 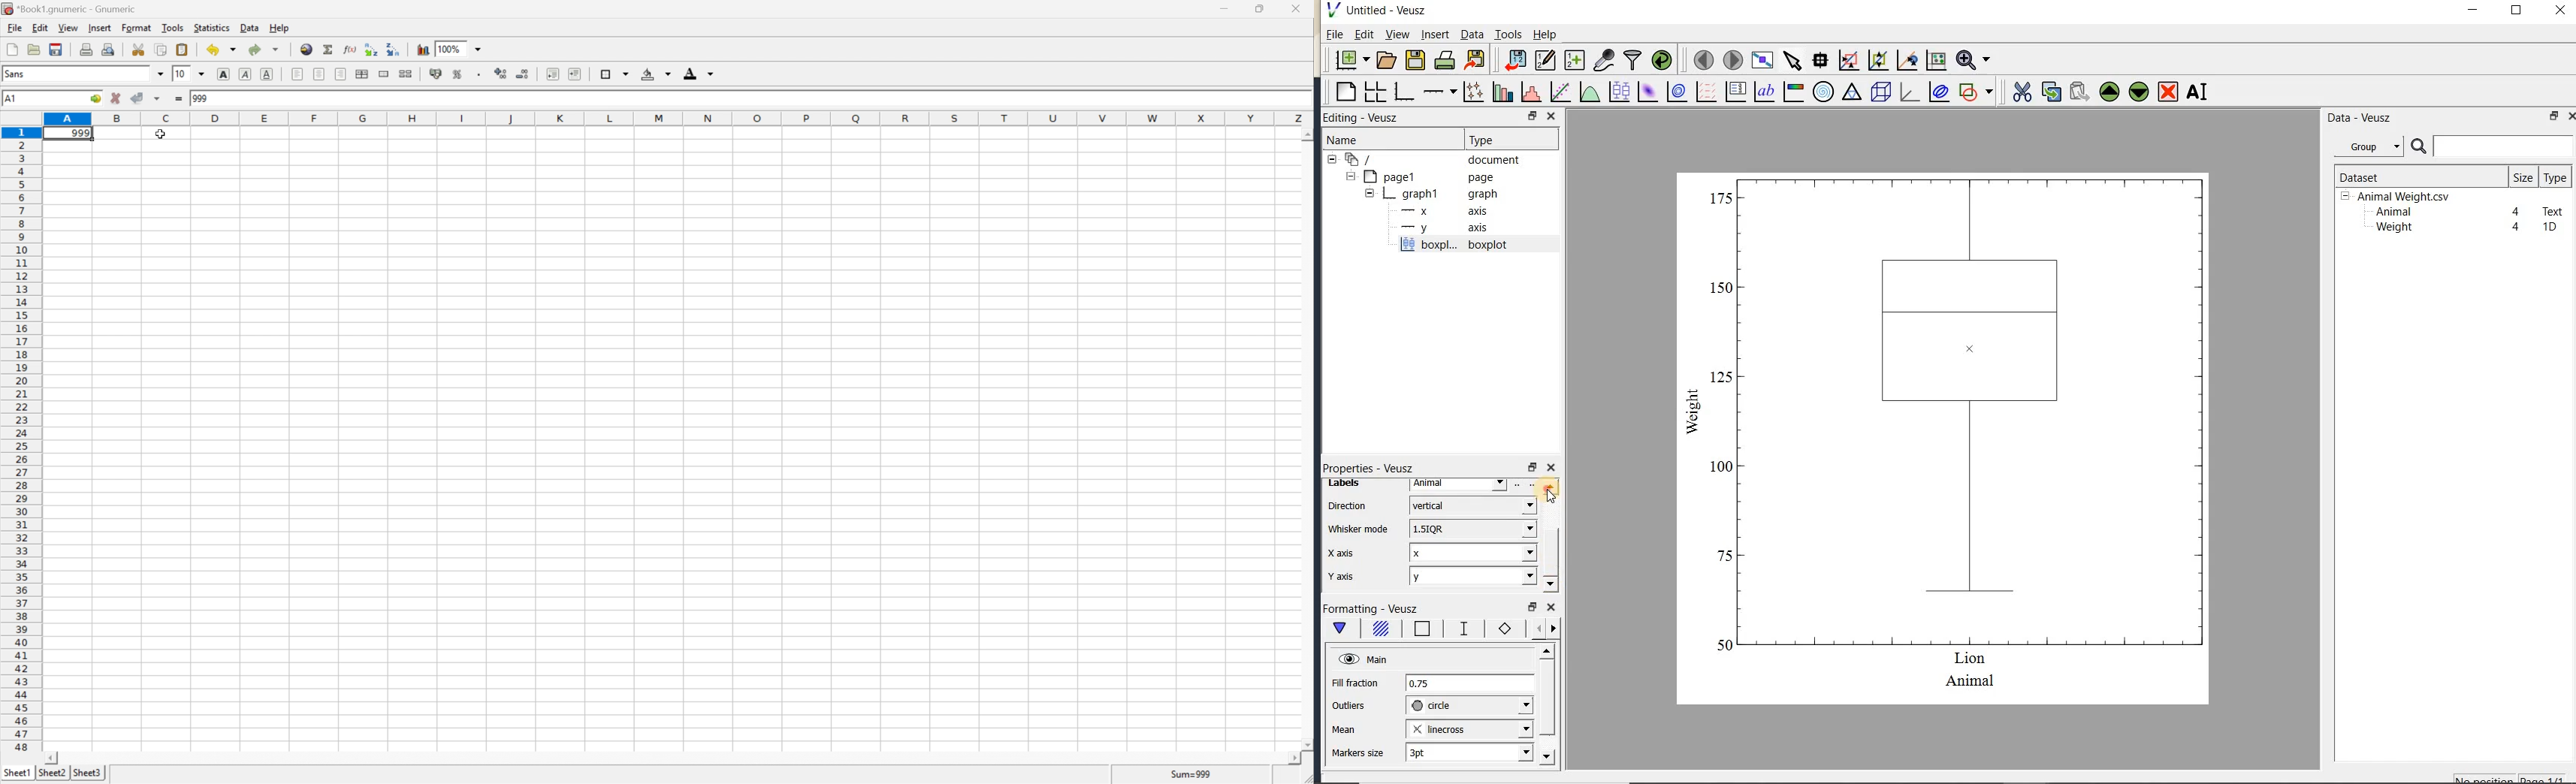 What do you see at coordinates (305, 49) in the screenshot?
I see `insert hyperlink` at bounding box center [305, 49].